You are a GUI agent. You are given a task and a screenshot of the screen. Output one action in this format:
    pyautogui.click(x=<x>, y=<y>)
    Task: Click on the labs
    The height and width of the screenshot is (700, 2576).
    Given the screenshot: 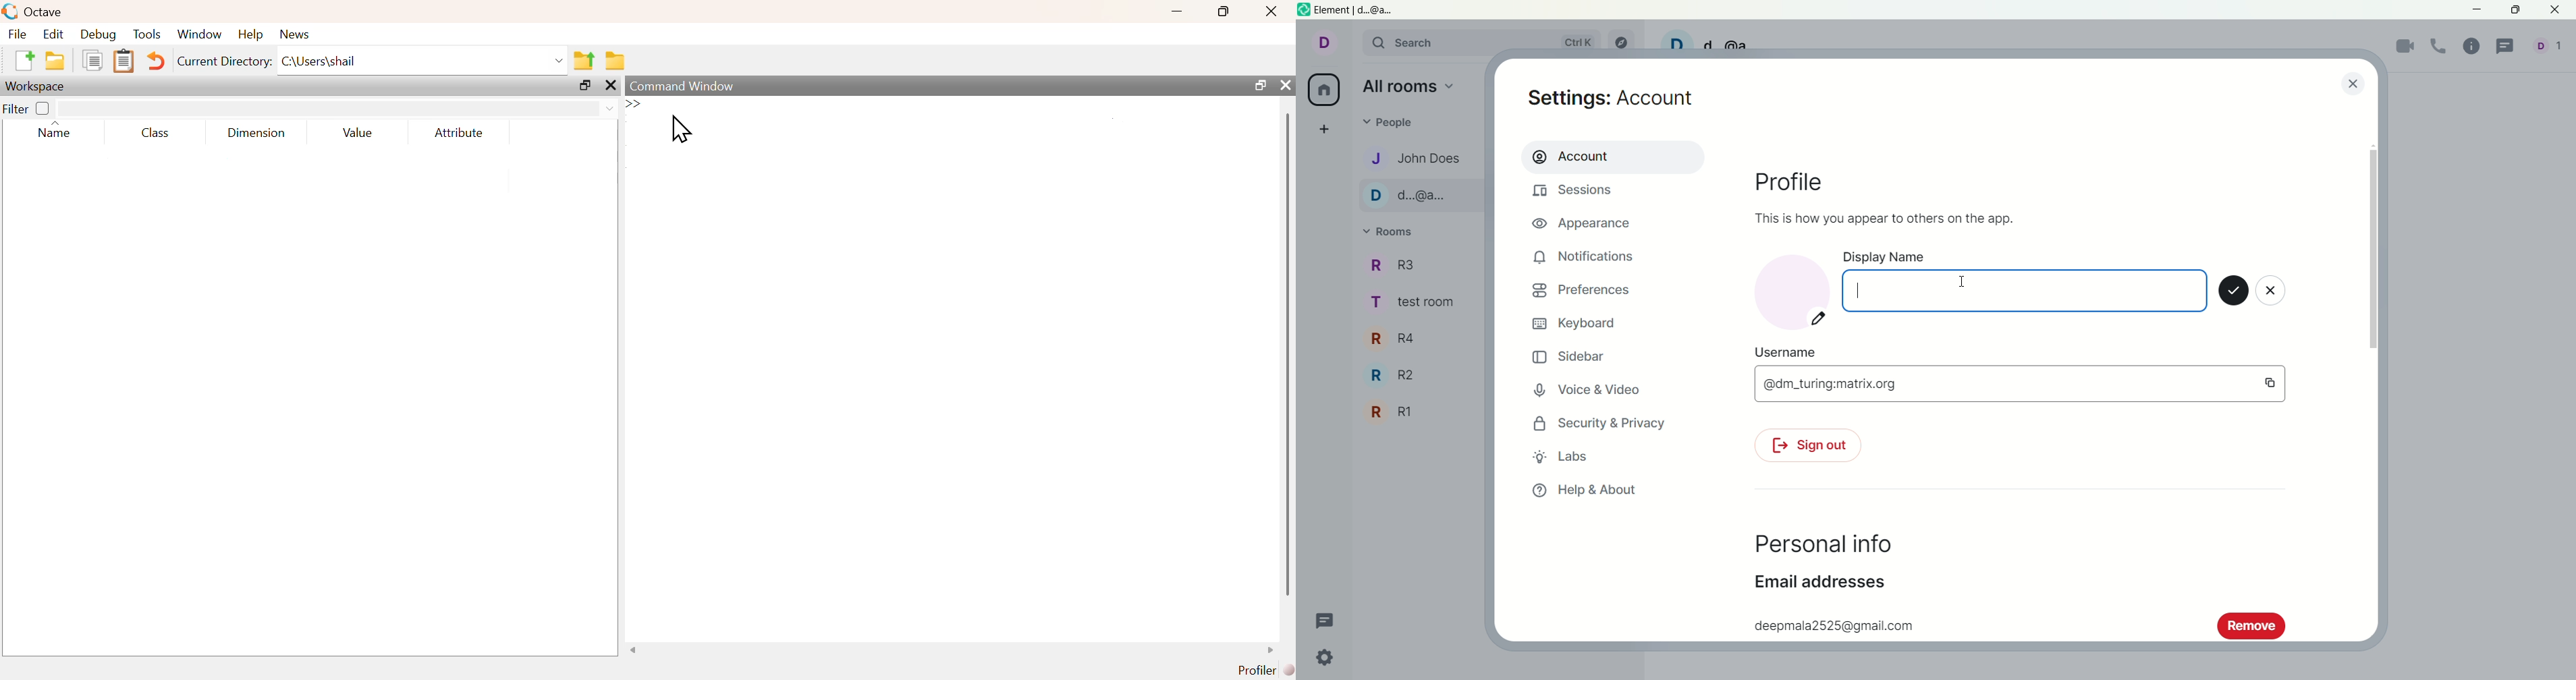 What is the action you would take?
    pyautogui.click(x=1562, y=456)
    